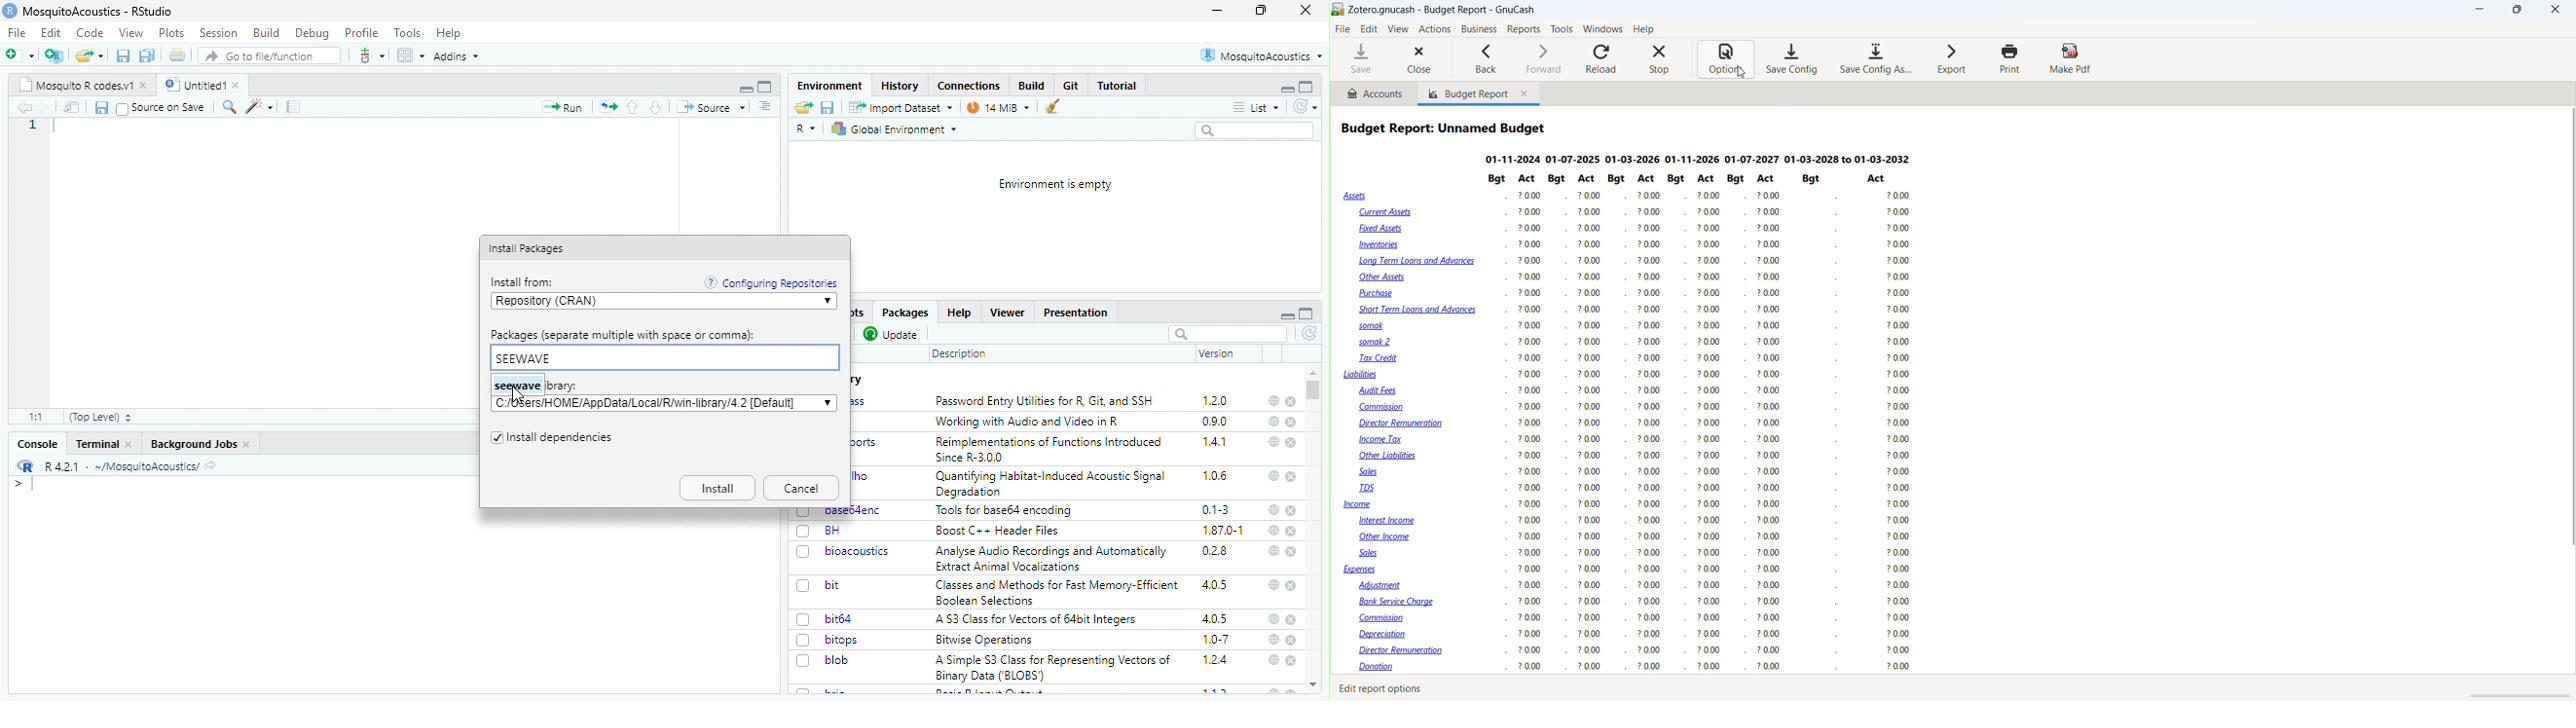 Image resolution: width=2576 pixels, height=728 pixels. Describe the element at coordinates (1228, 334) in the screenshot. I see `searchbox` at that location.